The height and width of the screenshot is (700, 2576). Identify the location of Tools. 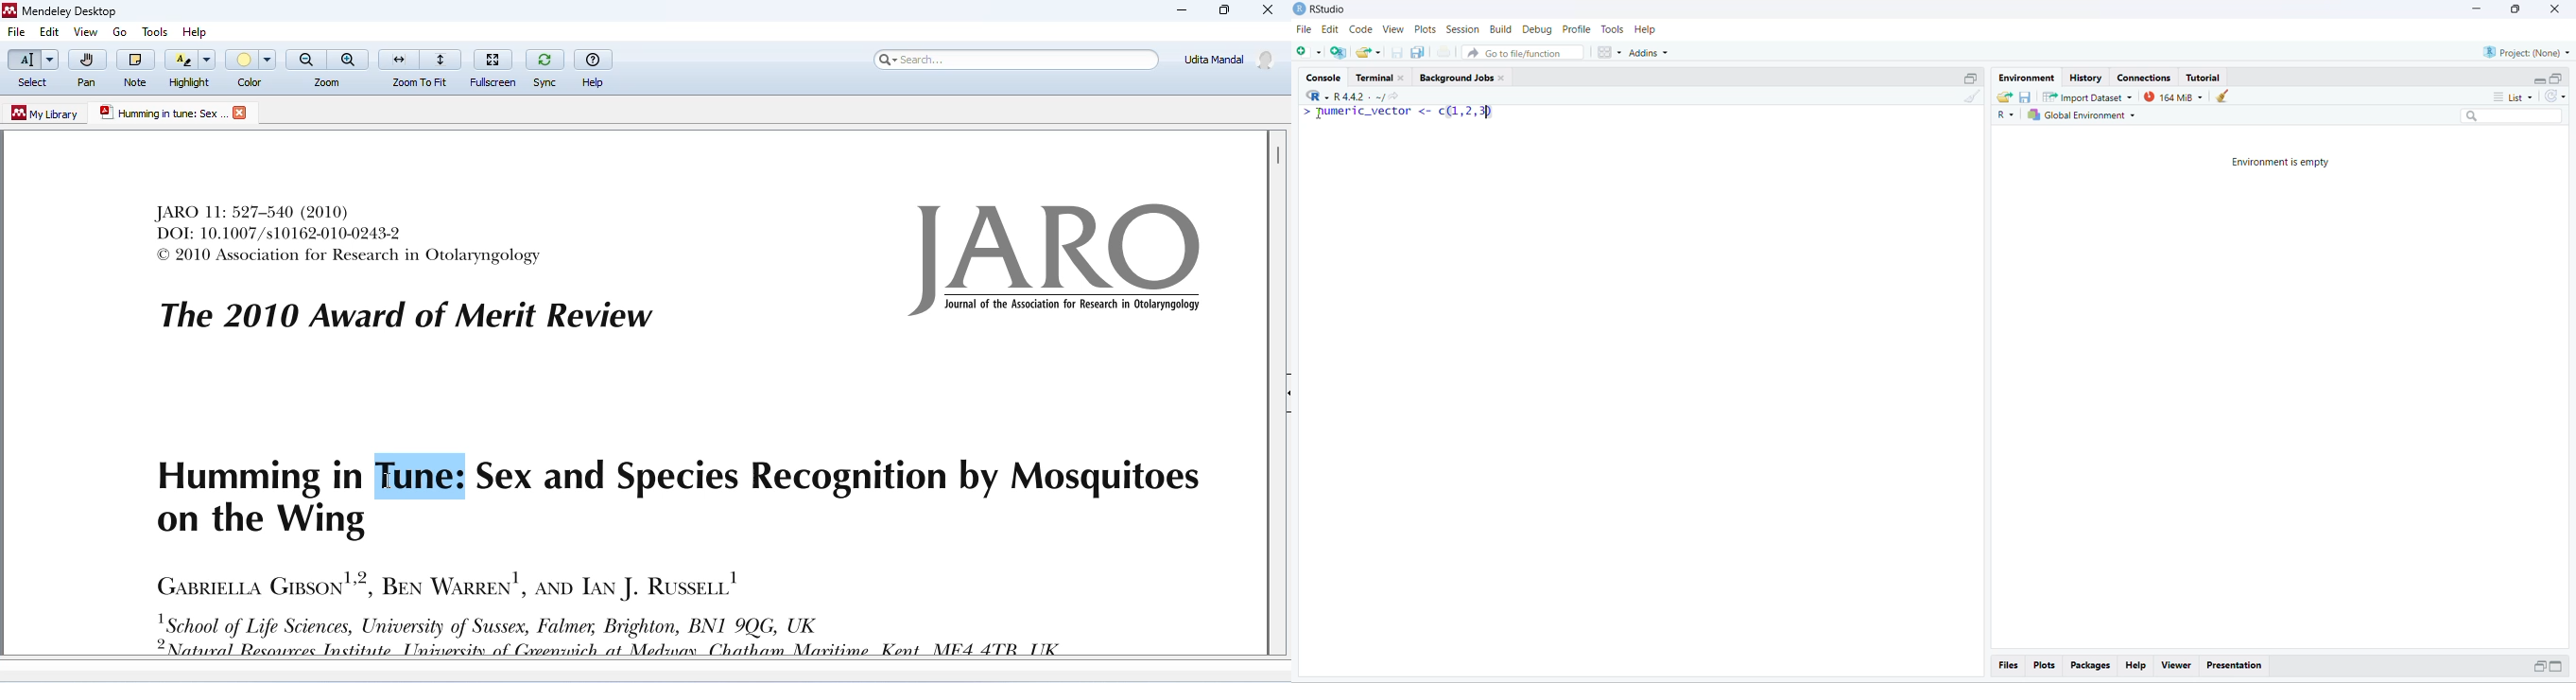
(1611, 29).